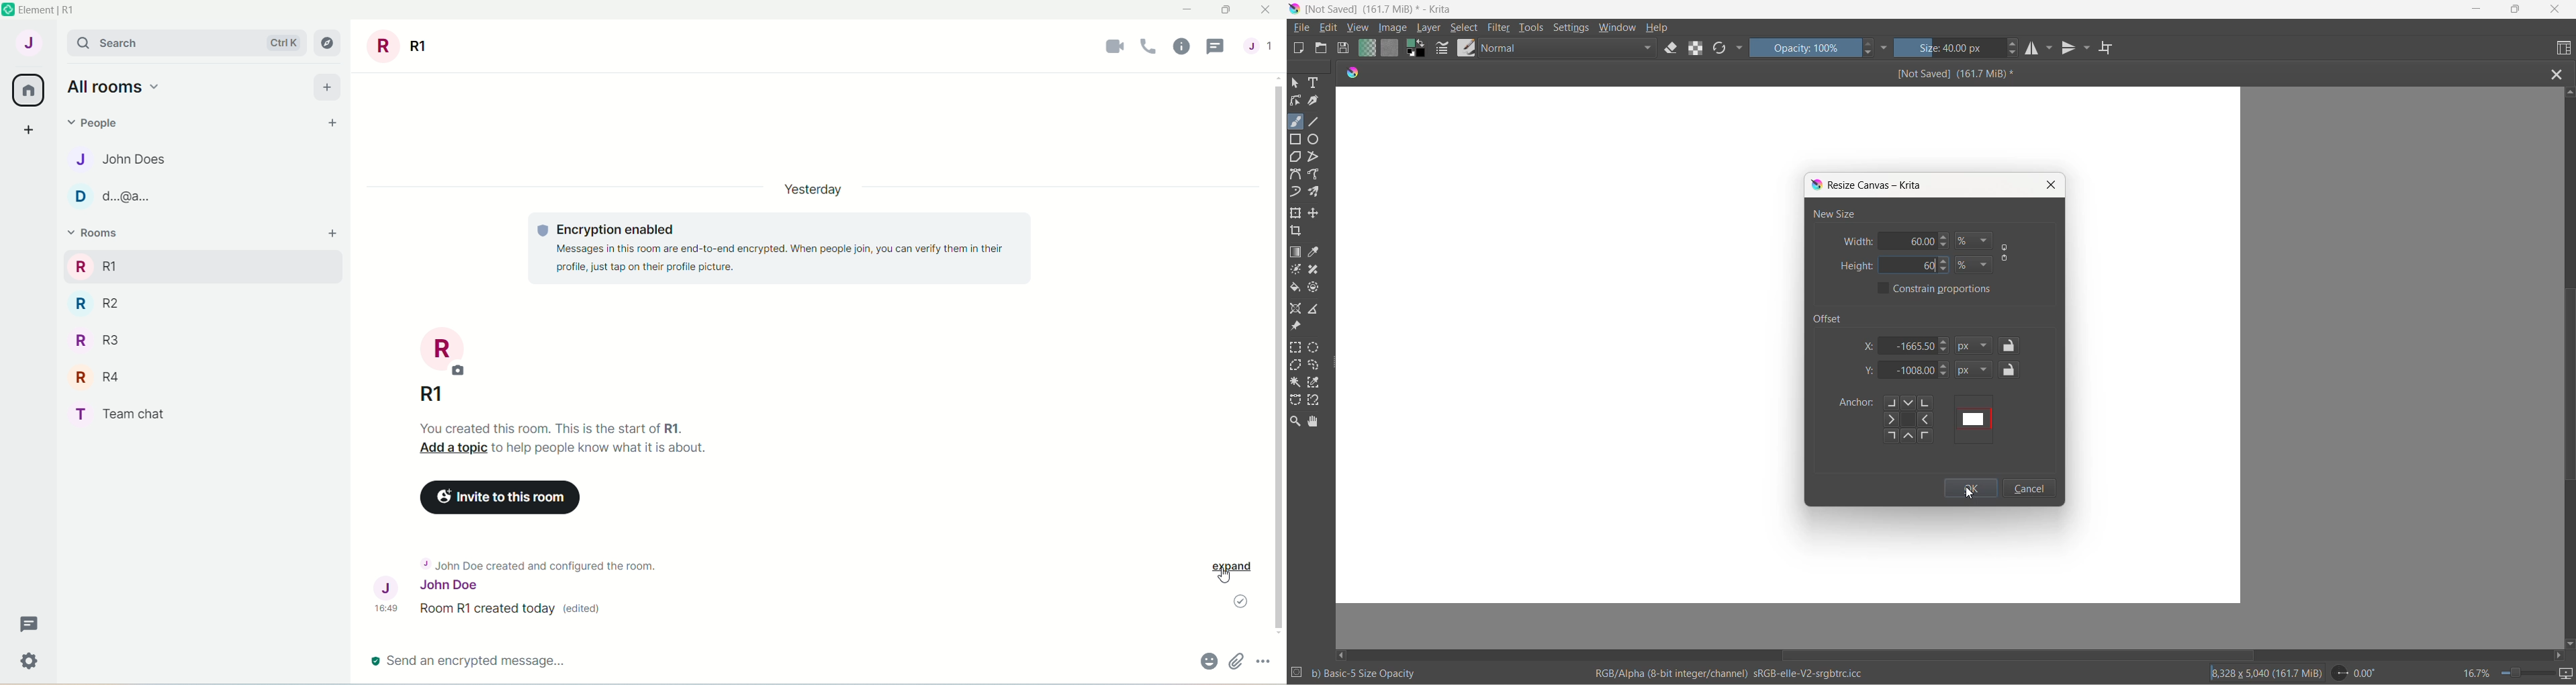  Describe the element at coordinates (119, 304) in the screenshot. I see `R2` at that location.